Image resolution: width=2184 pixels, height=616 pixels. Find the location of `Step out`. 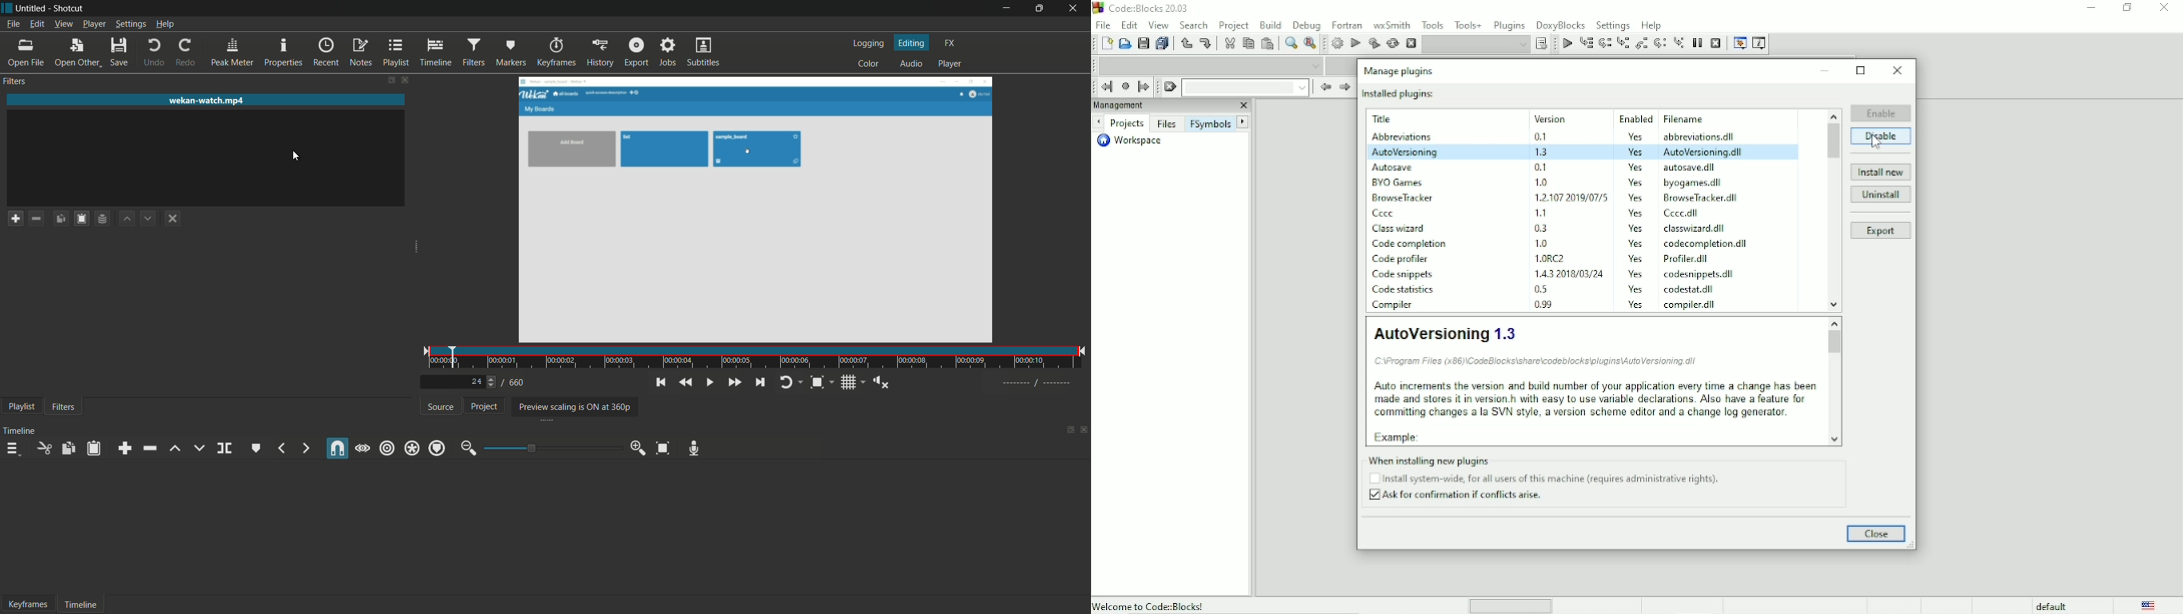

Step out is located at coordinates (1642, 44).